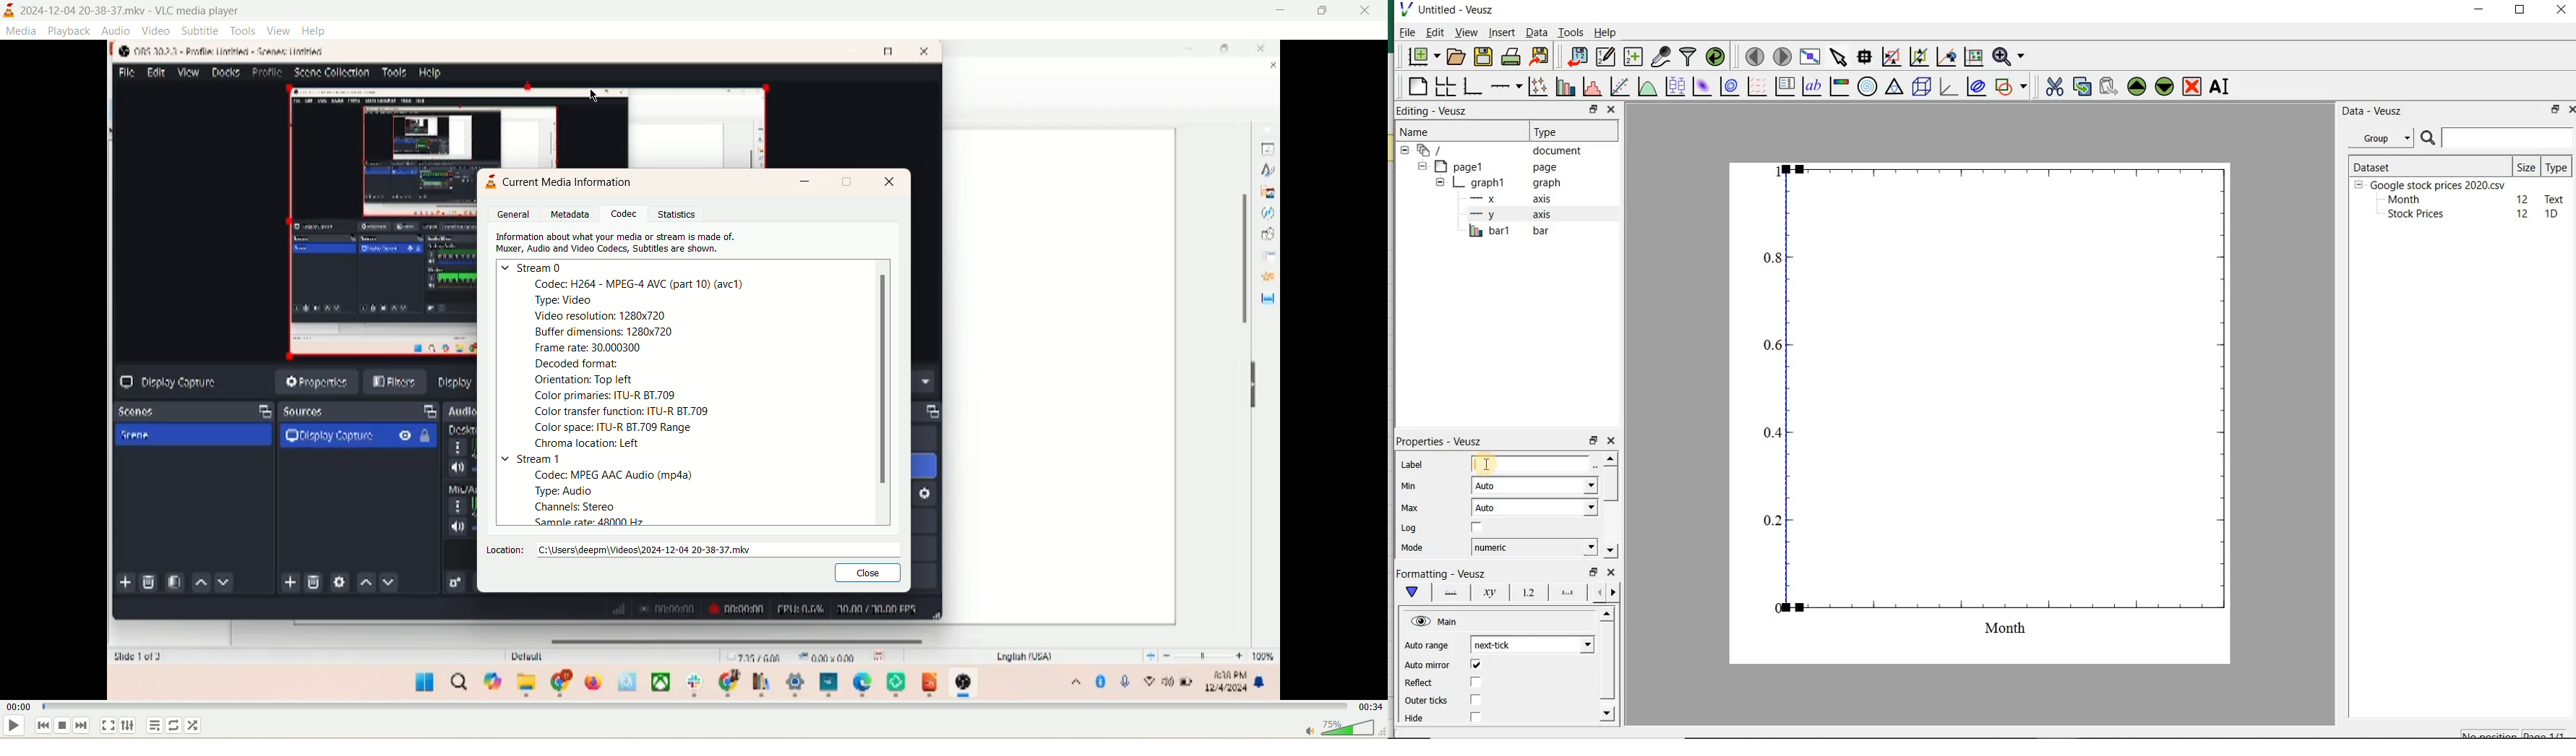  I want to click on graph, so click(1990, 410).